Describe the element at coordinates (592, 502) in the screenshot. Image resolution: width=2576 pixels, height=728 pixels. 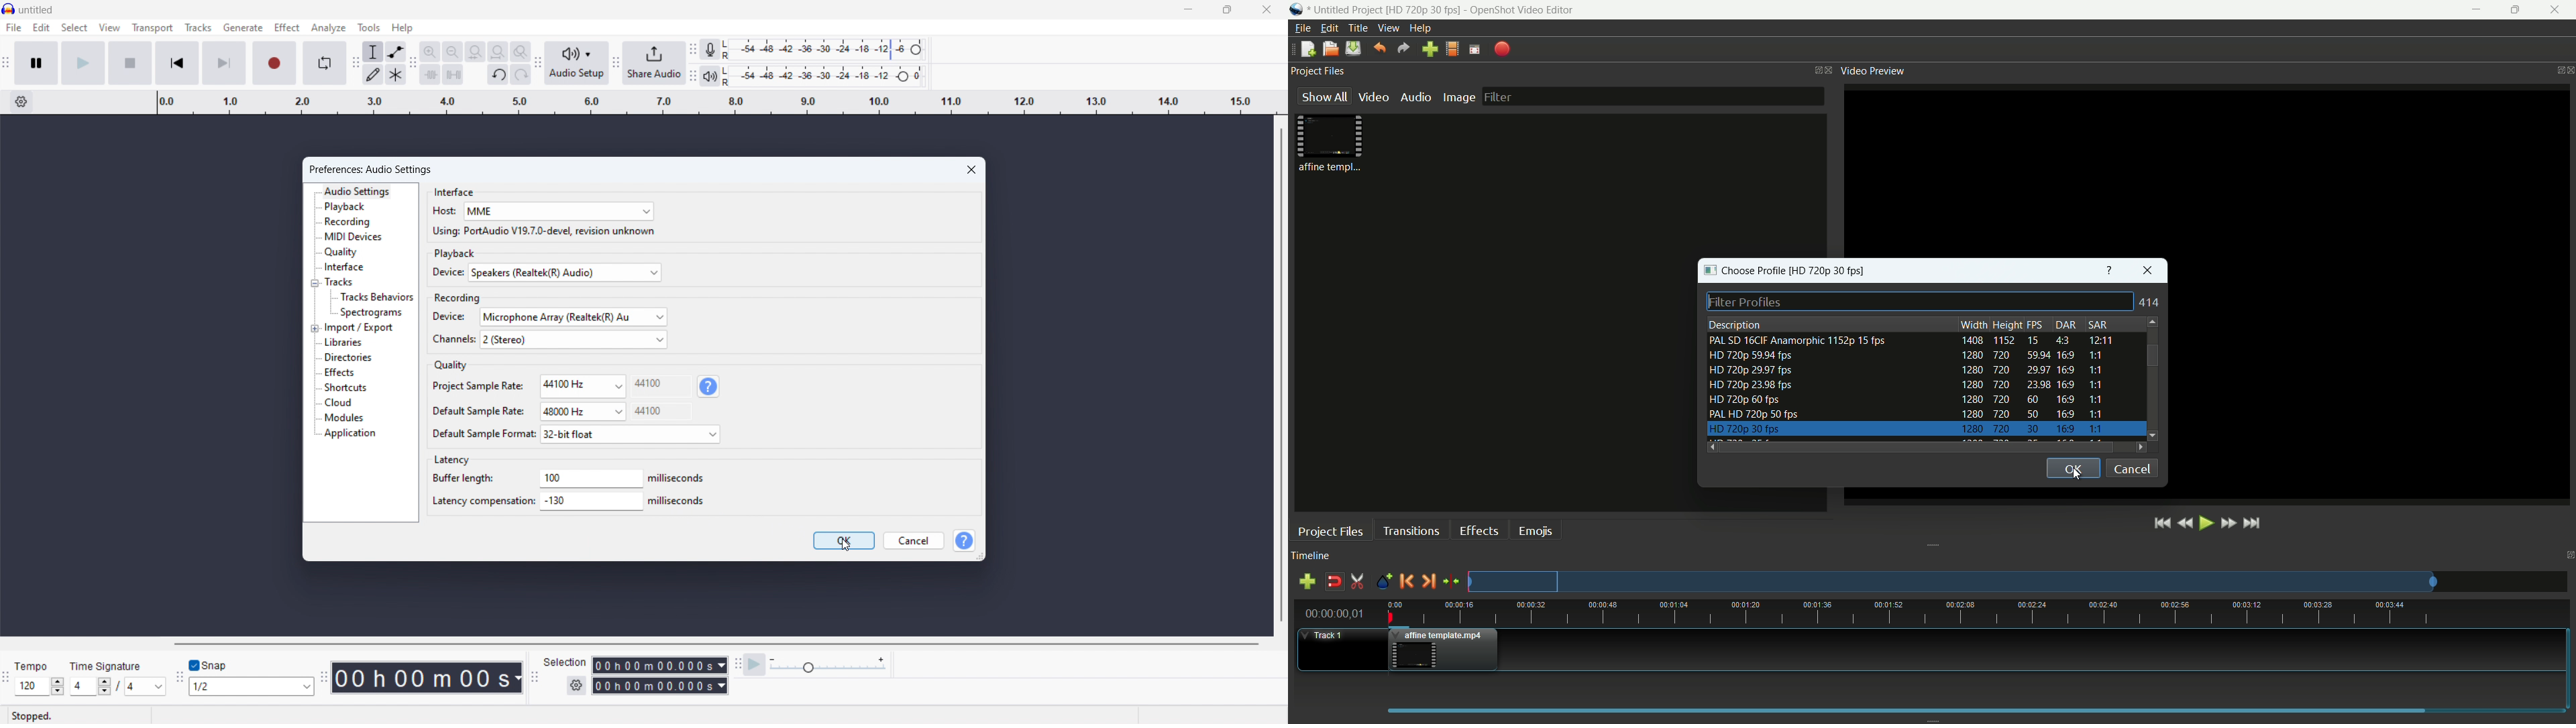
I see `latency compensation` at that location.